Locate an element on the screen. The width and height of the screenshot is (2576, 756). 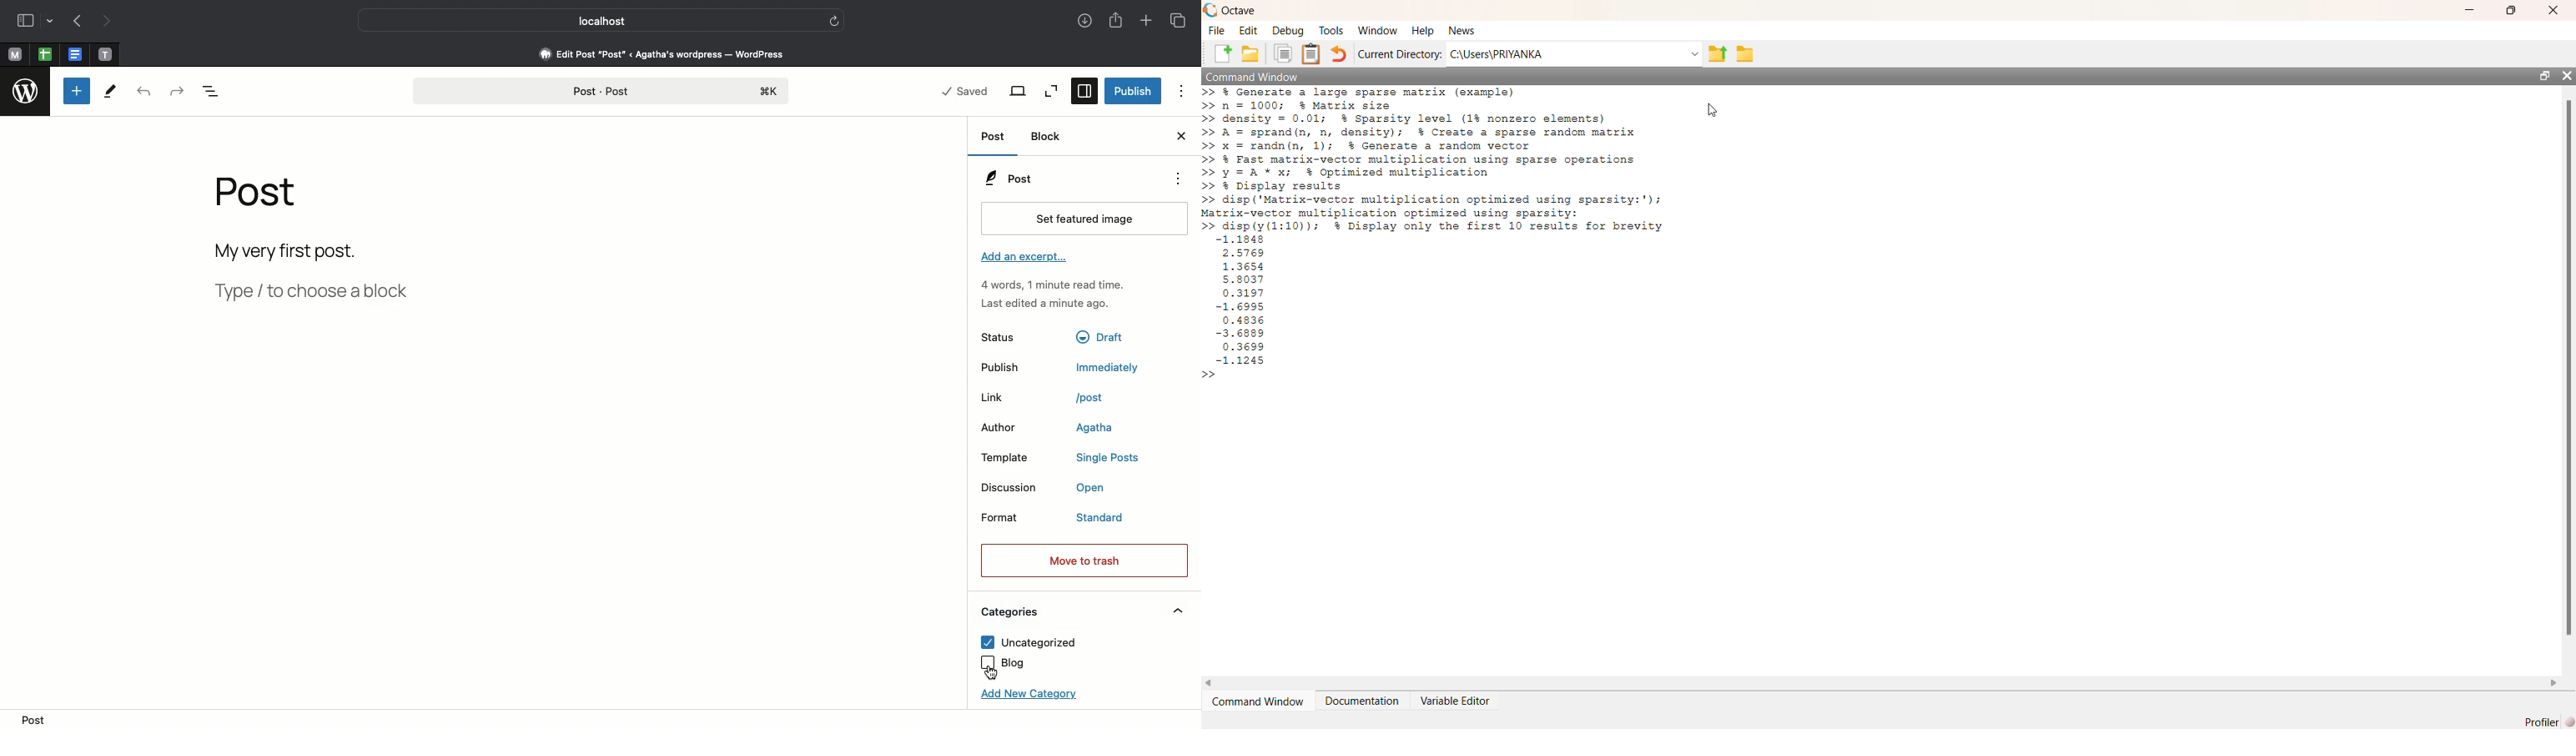
octave is located at coordinates (1247, 9).